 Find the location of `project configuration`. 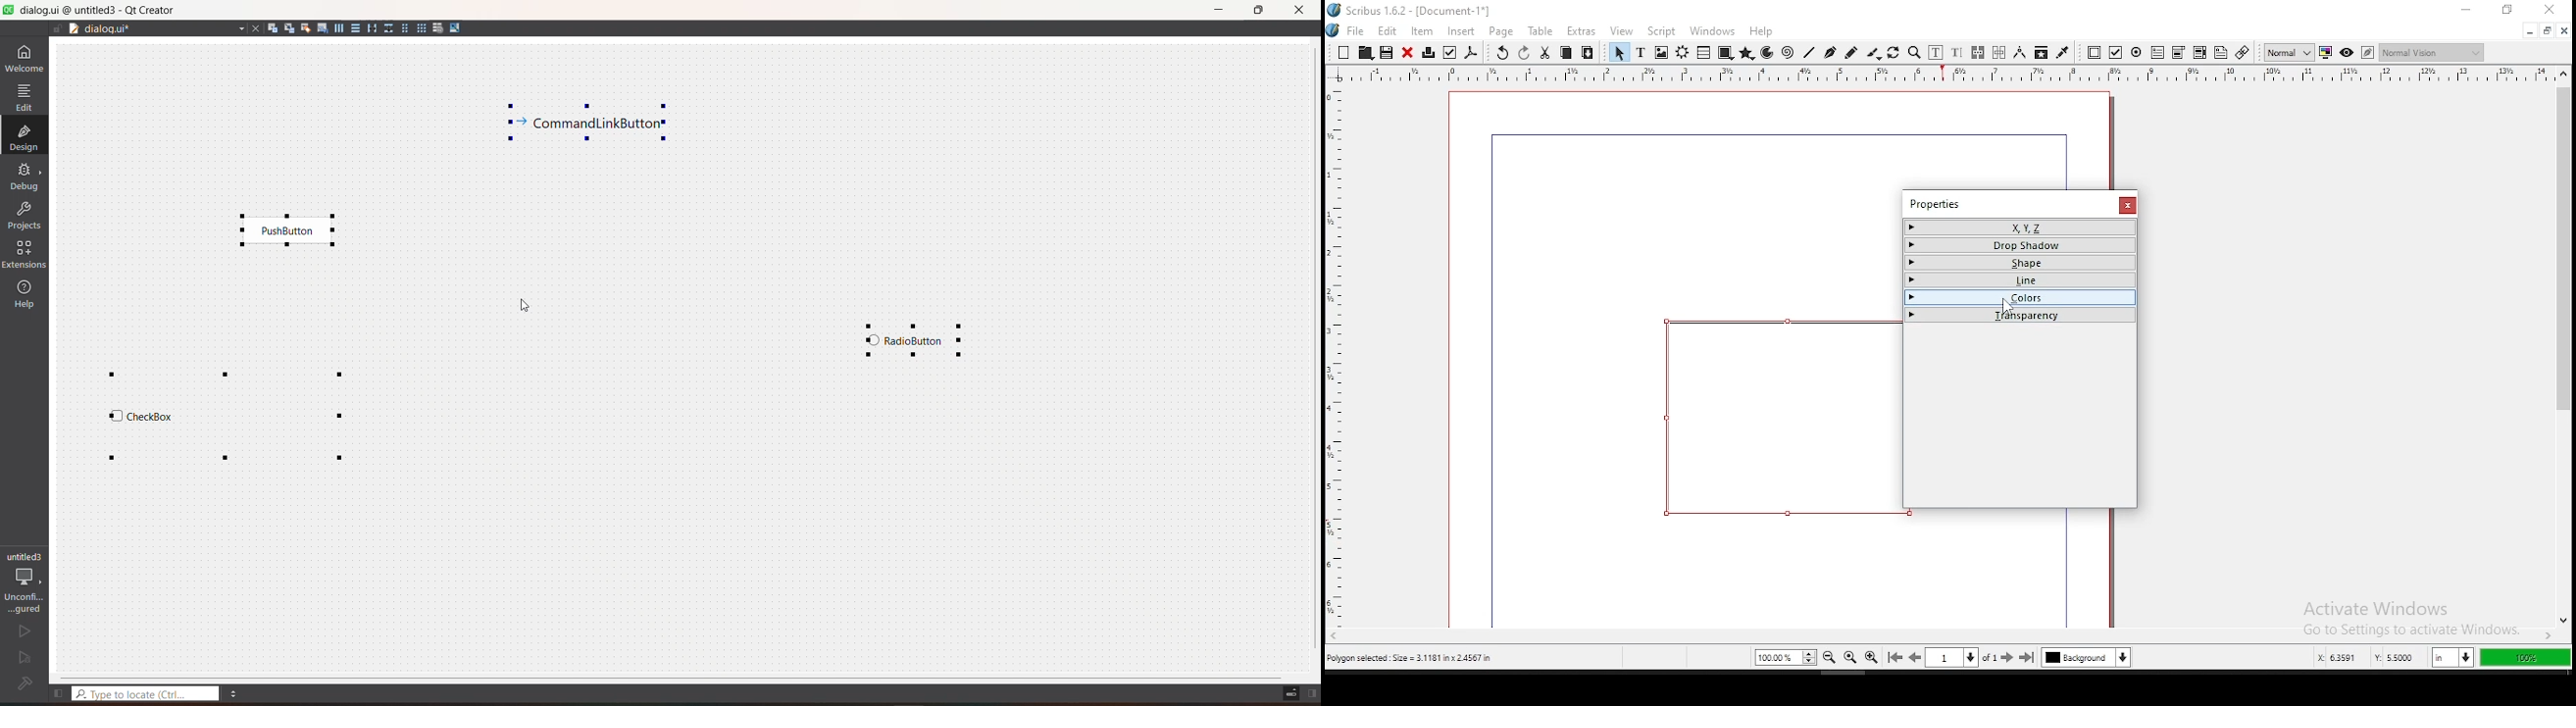

project configuration is located at coordinates (25, 582).